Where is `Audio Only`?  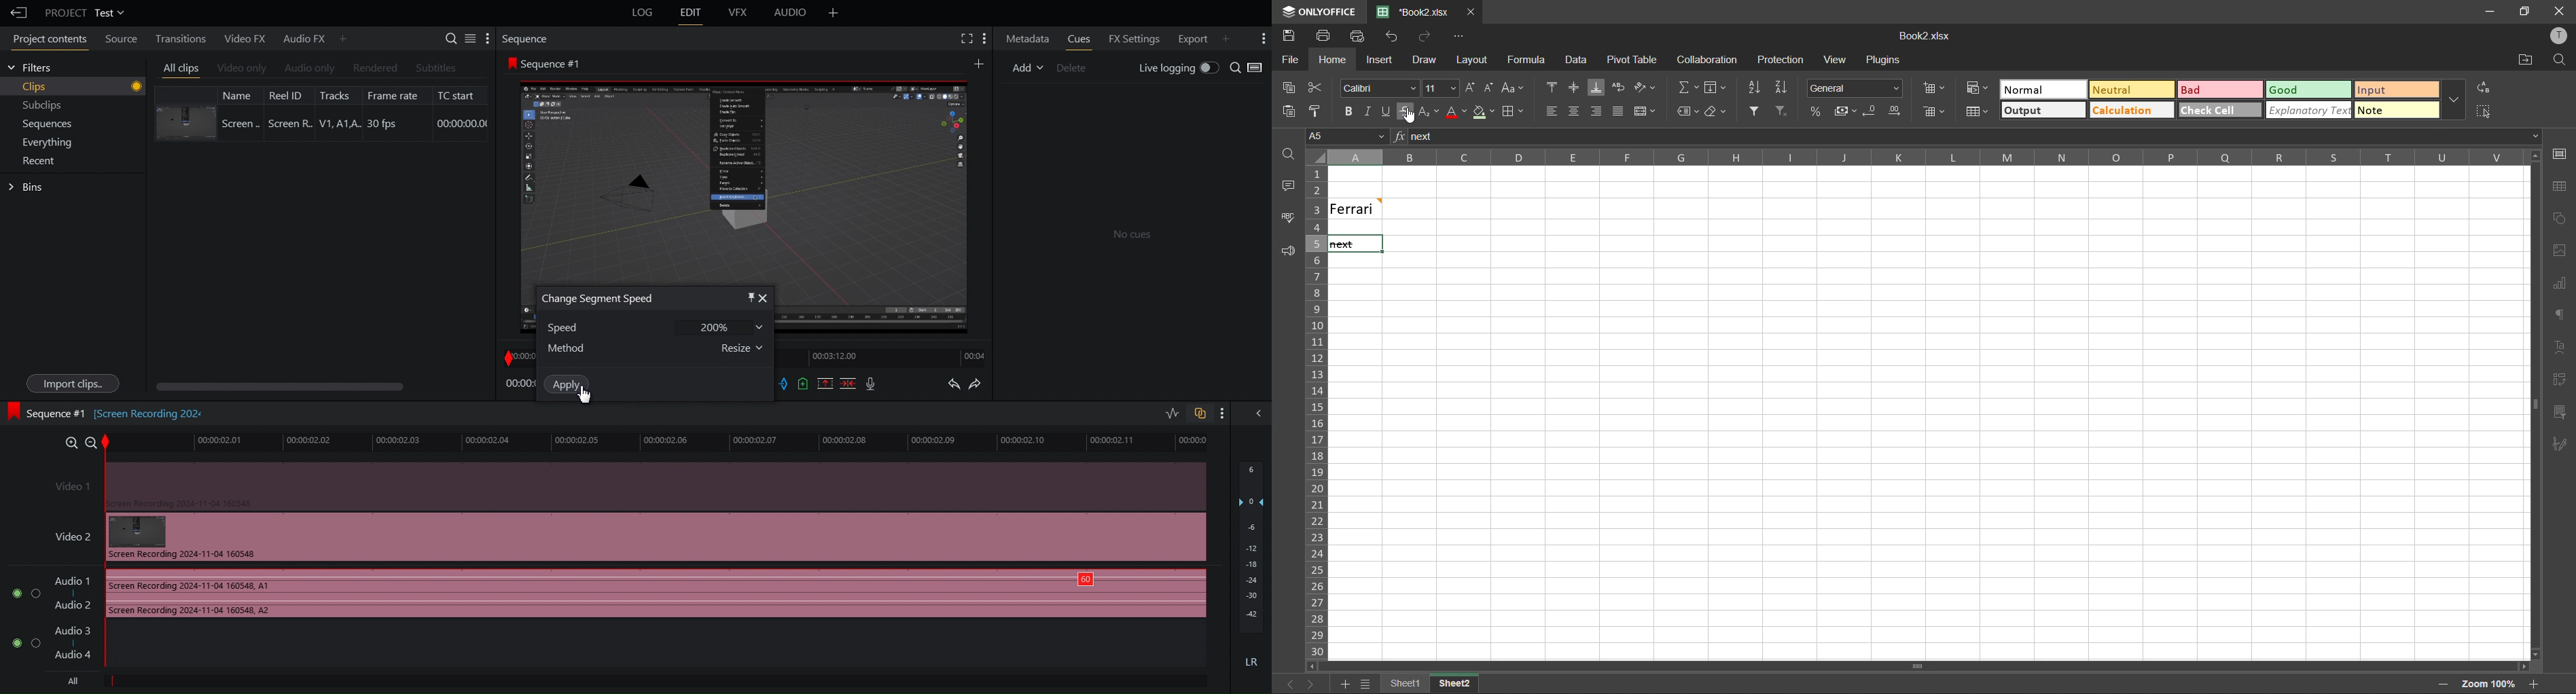
Audio Only is located at coordinates (309, 69).